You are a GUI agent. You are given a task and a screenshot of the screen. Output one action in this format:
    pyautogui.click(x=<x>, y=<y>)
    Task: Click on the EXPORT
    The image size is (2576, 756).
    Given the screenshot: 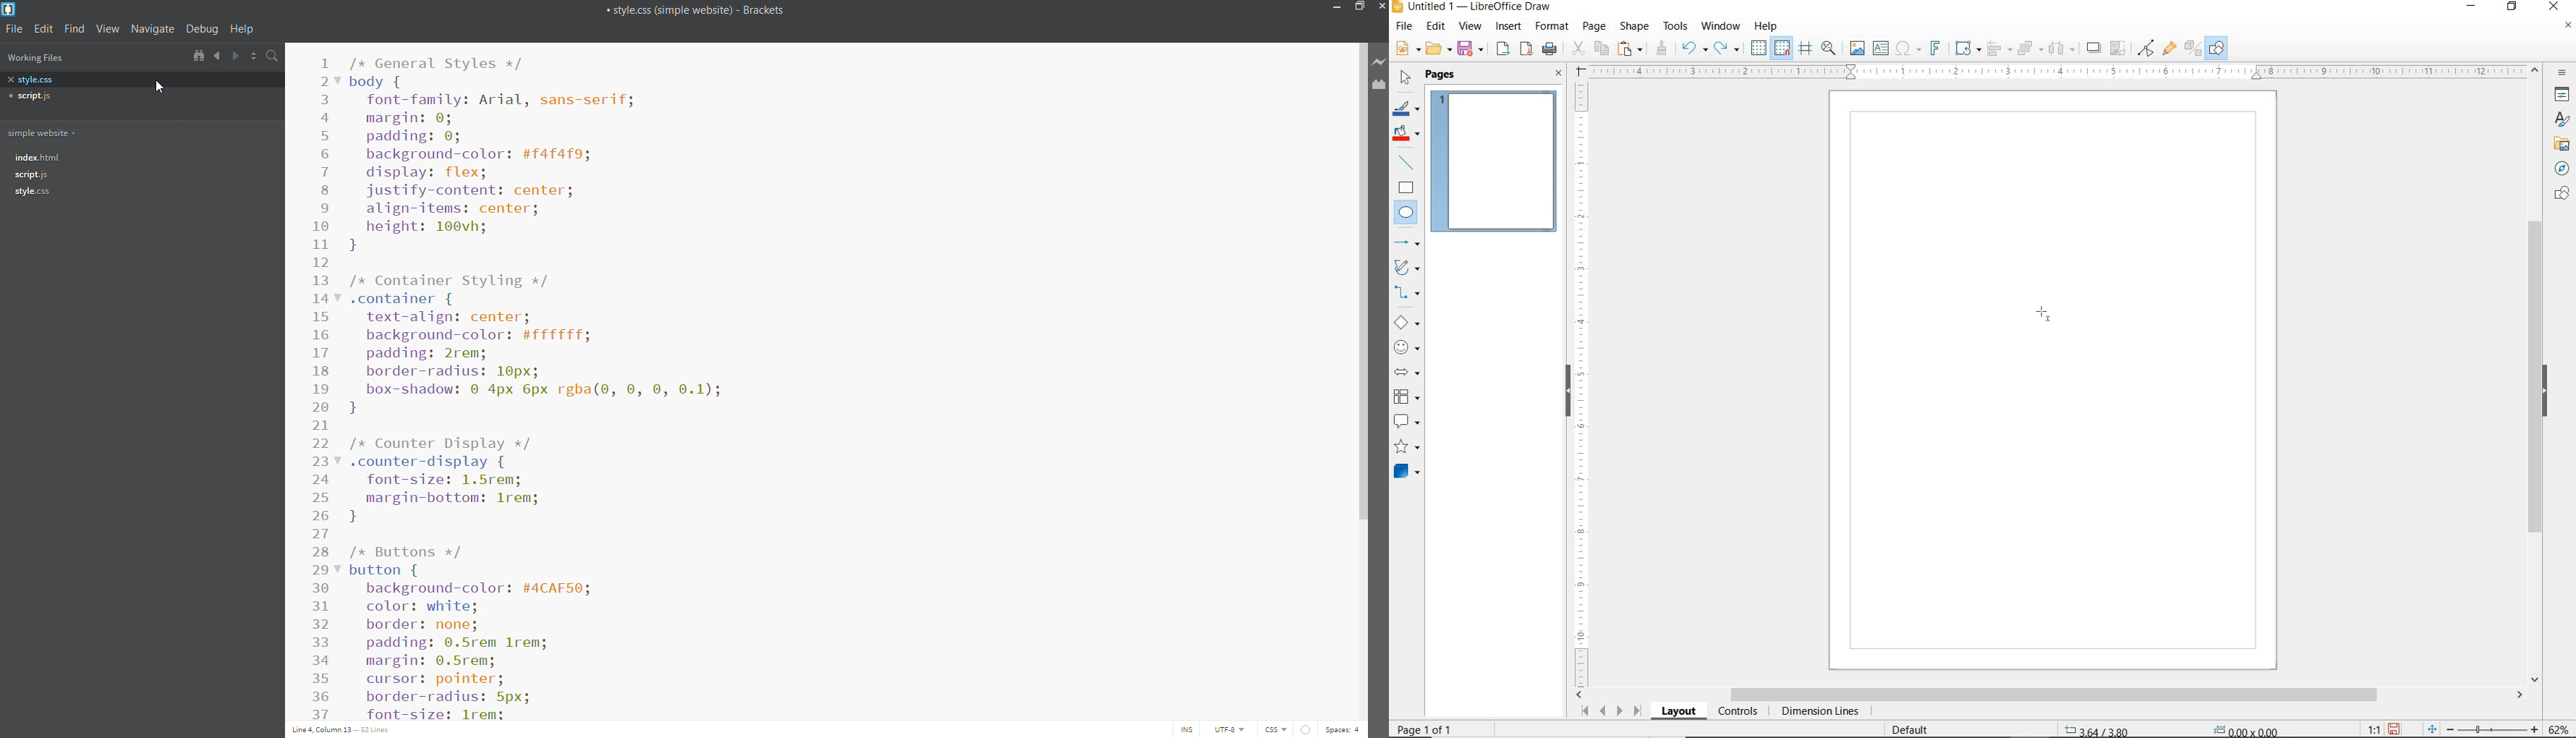 What is the action you would take?
    pyautogui.click(x=1503, y=49)
    